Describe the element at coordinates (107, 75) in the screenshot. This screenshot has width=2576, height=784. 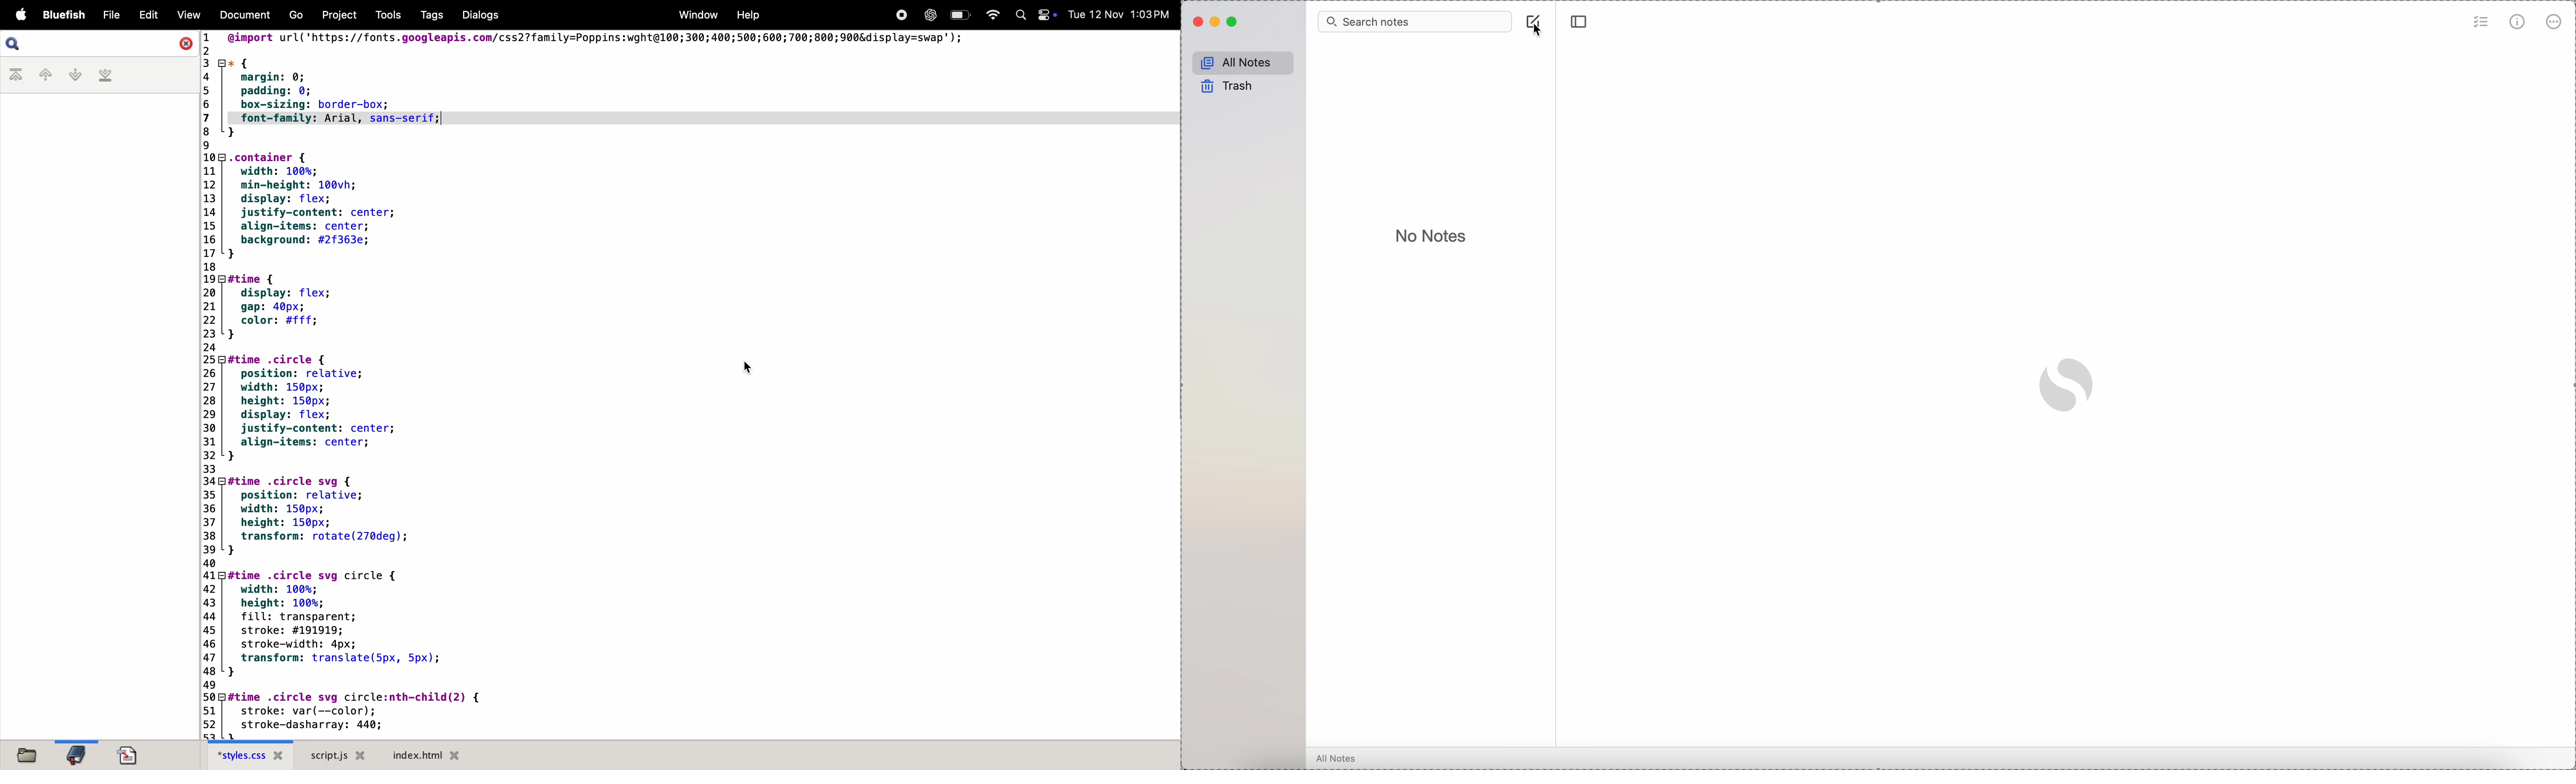
I see `Last bookmark` at that location.